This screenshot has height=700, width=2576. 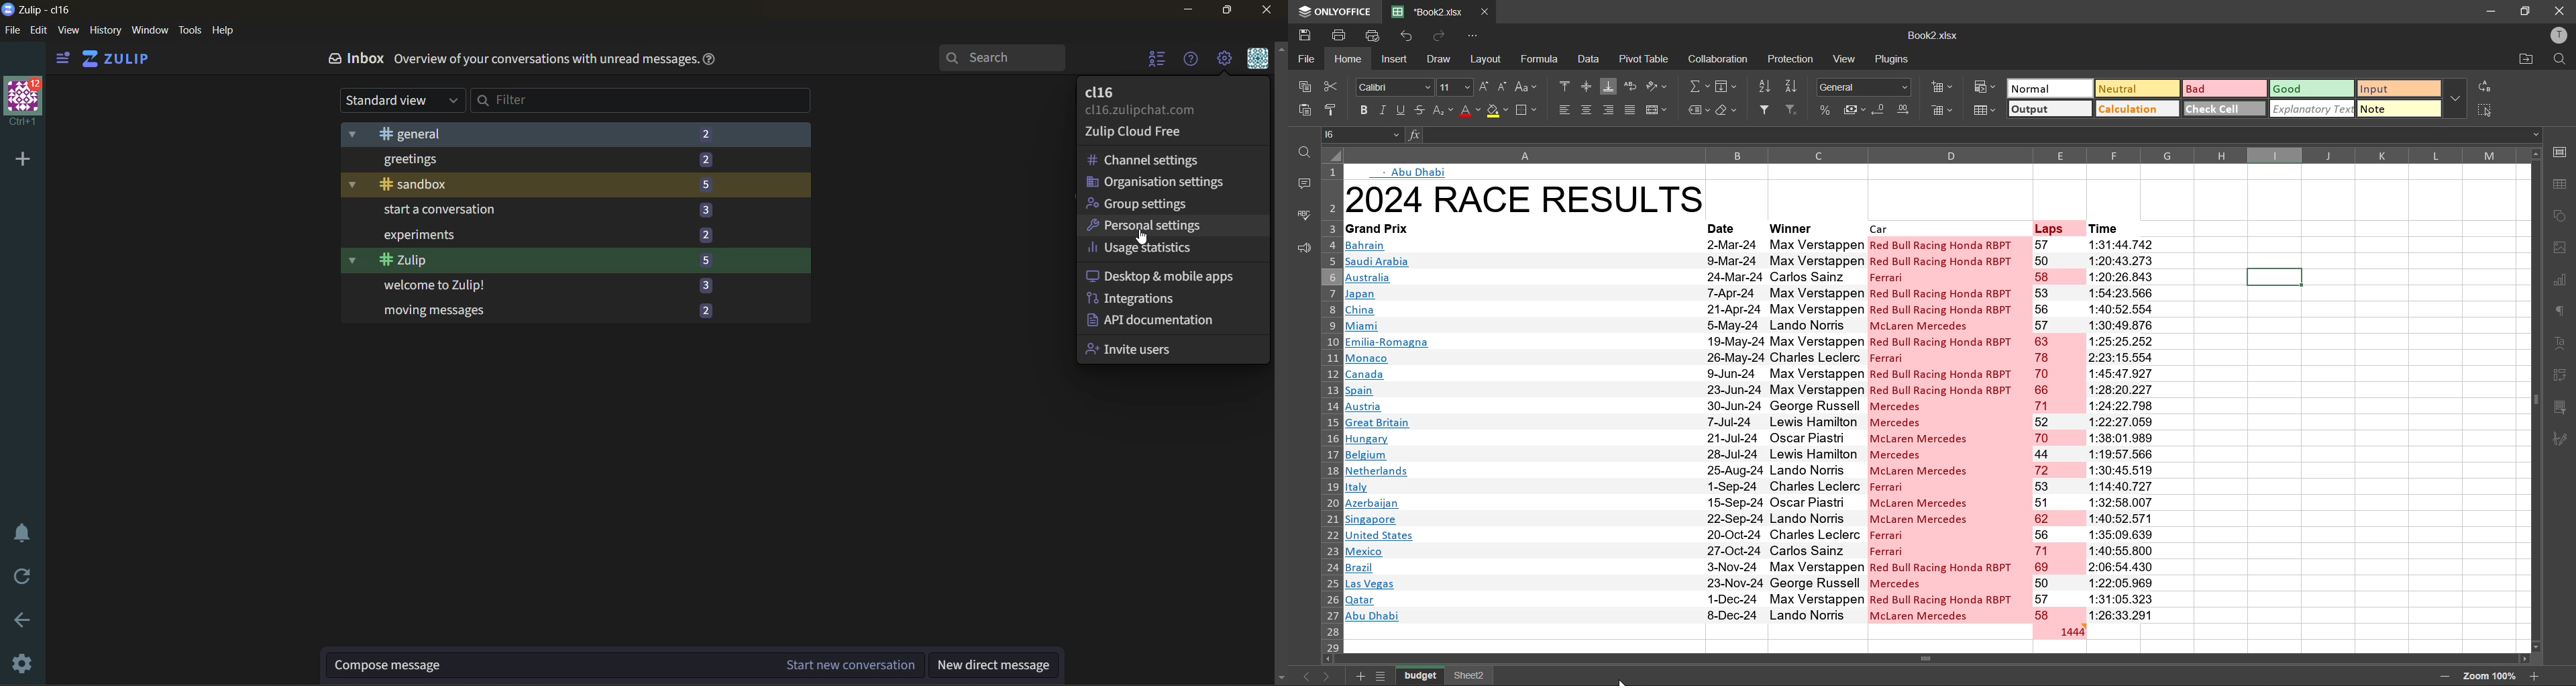 What do you see at coordinates (1381, 675) in the screenshot?
I see `sheet list` at bounding box center [1381, 675].